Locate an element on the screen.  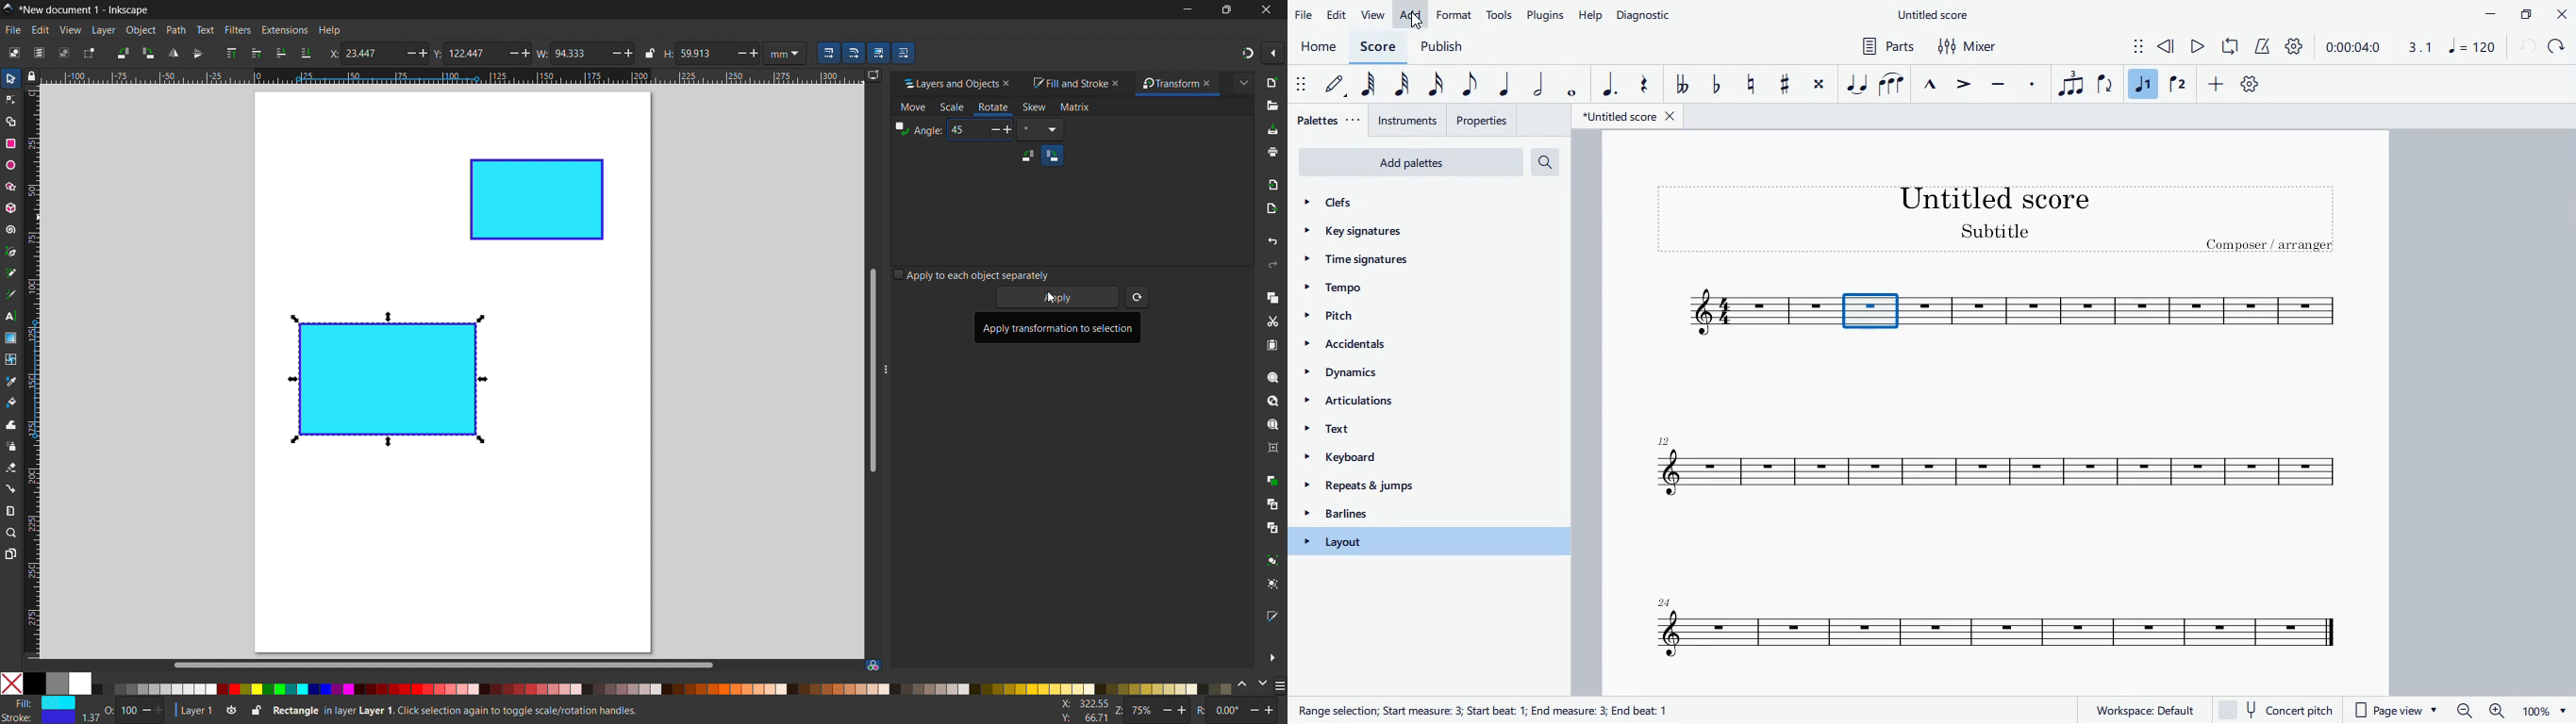
16th note is located at coordinates (1437, 85).